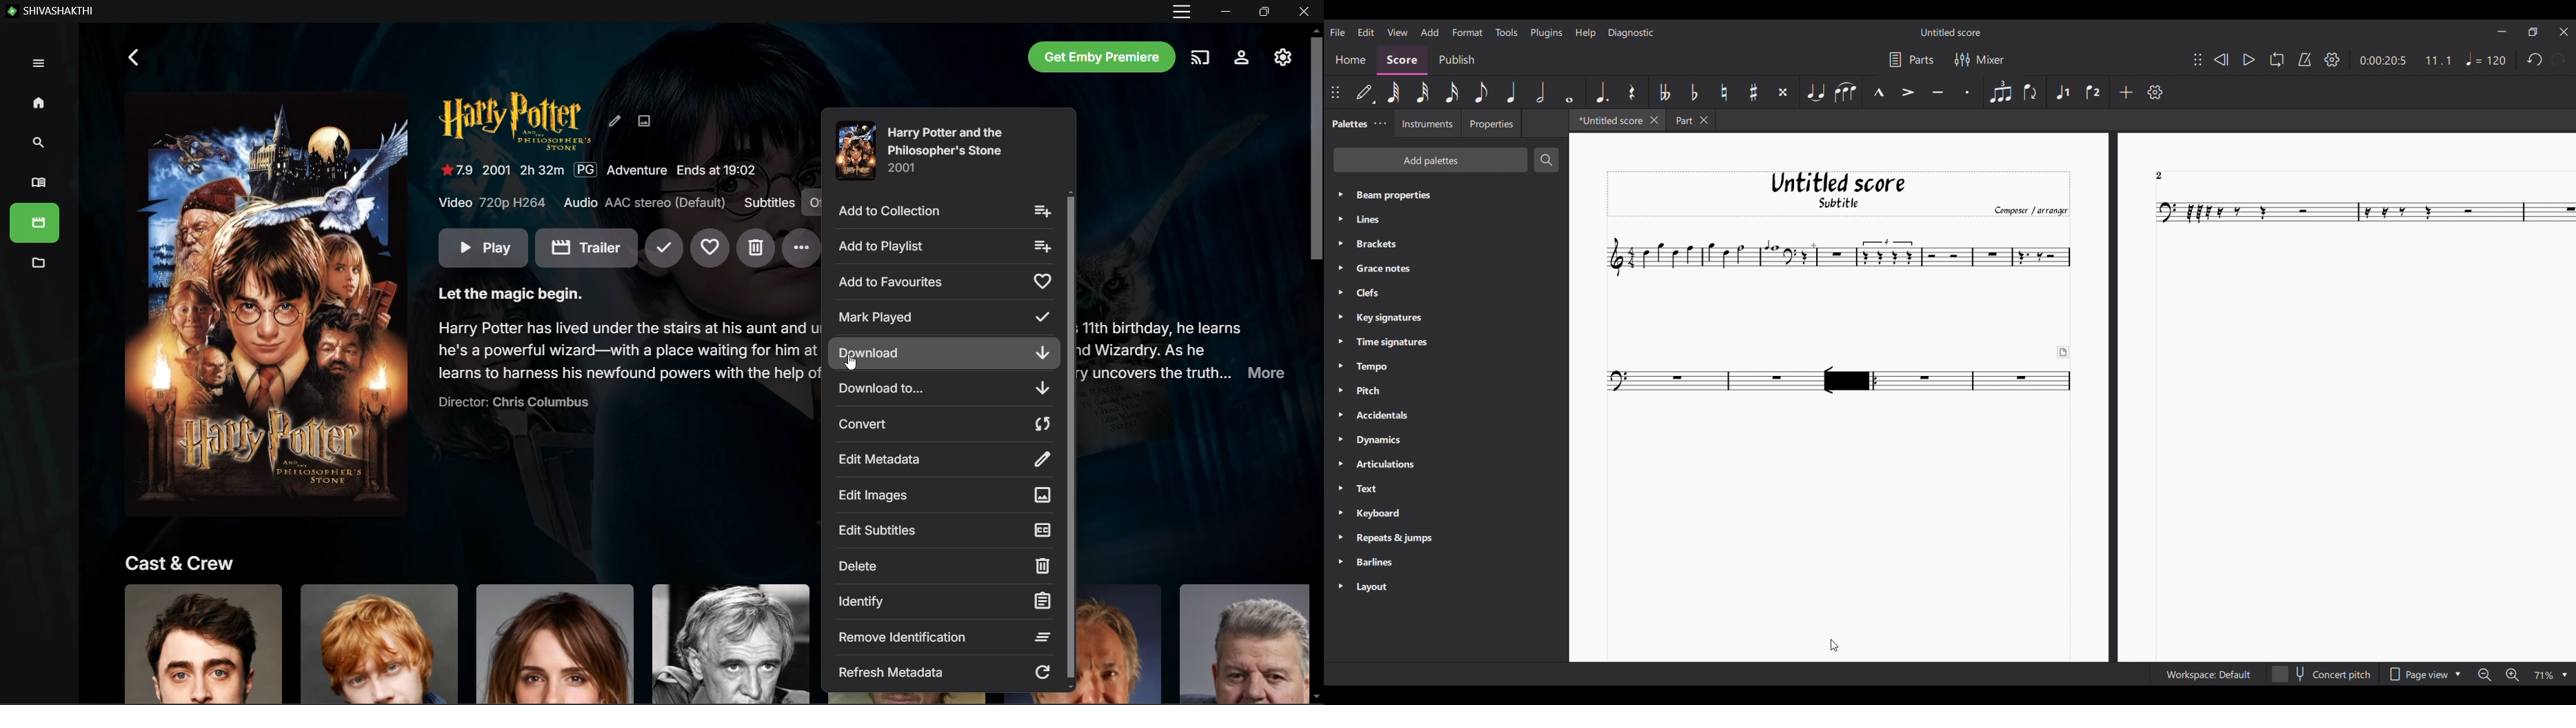 Image resolution: width=2576 pixels, height=728 pixels. What do you see at coordinates (1586, 33) in the screenshot?
I see `Help menu` at bounding box center [1586, 33].